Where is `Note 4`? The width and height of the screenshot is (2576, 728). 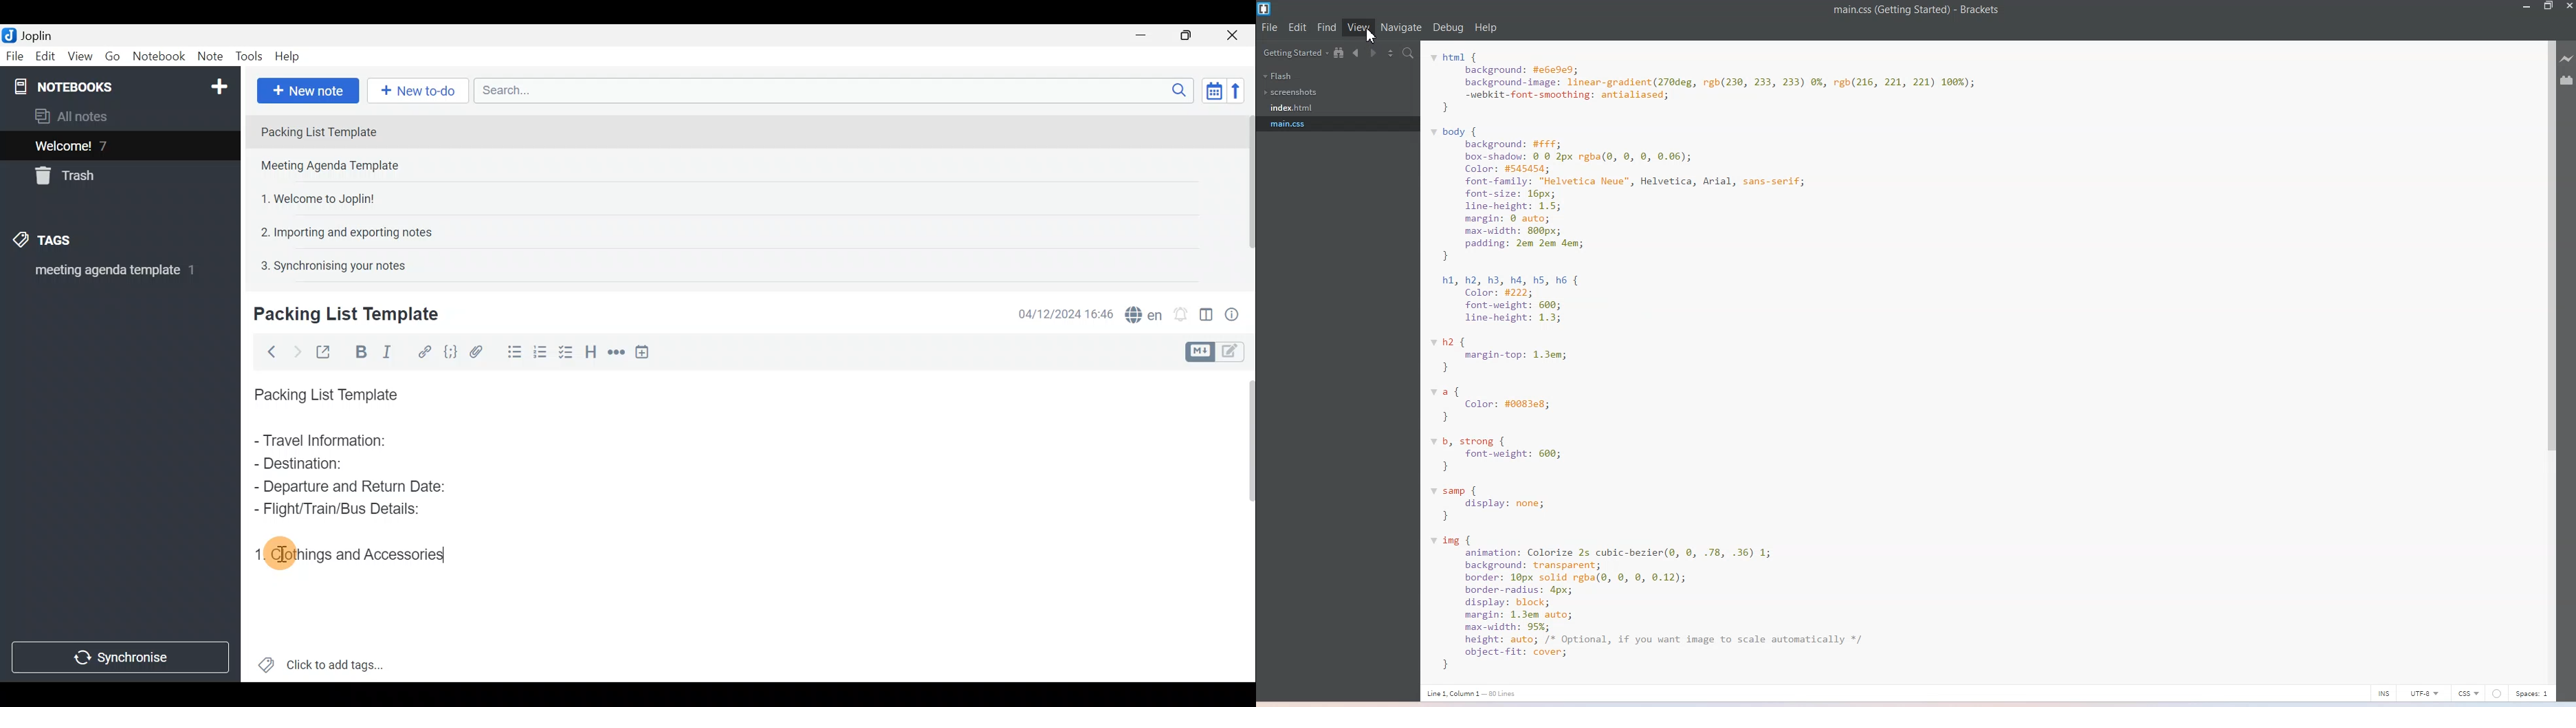 Note 4 is located at coordinates (340, 230).